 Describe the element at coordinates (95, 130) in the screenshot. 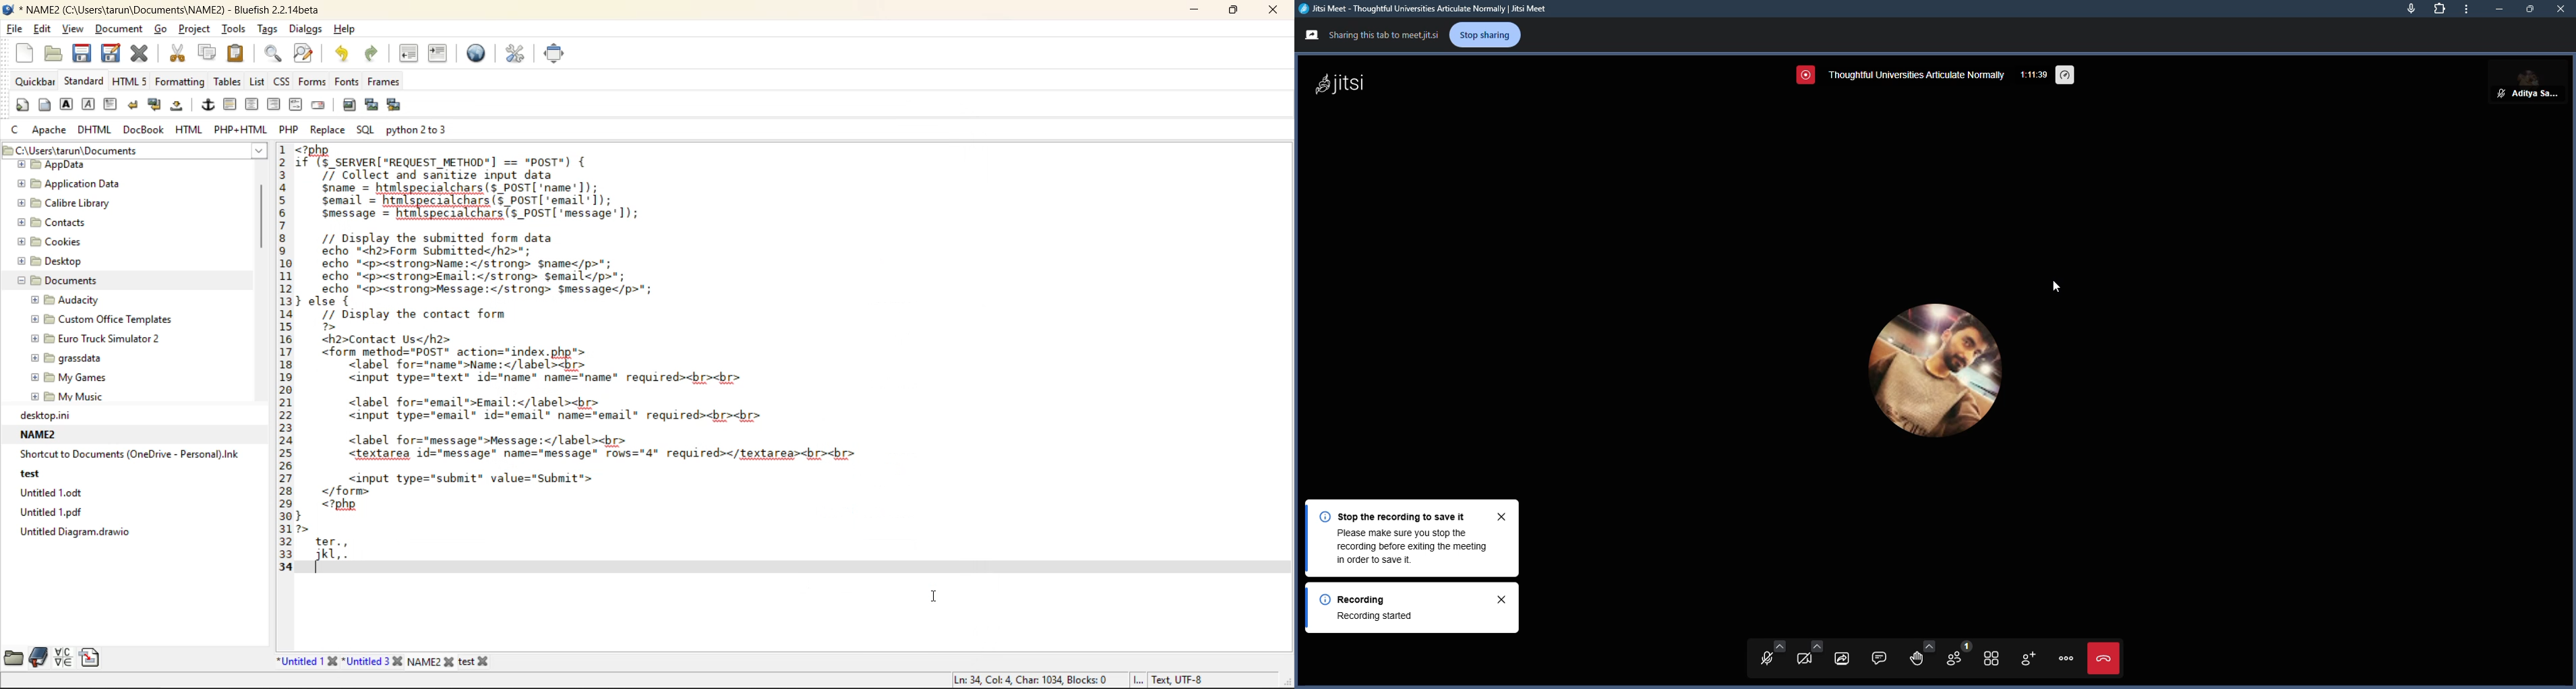

I see `dhtml` at that location.